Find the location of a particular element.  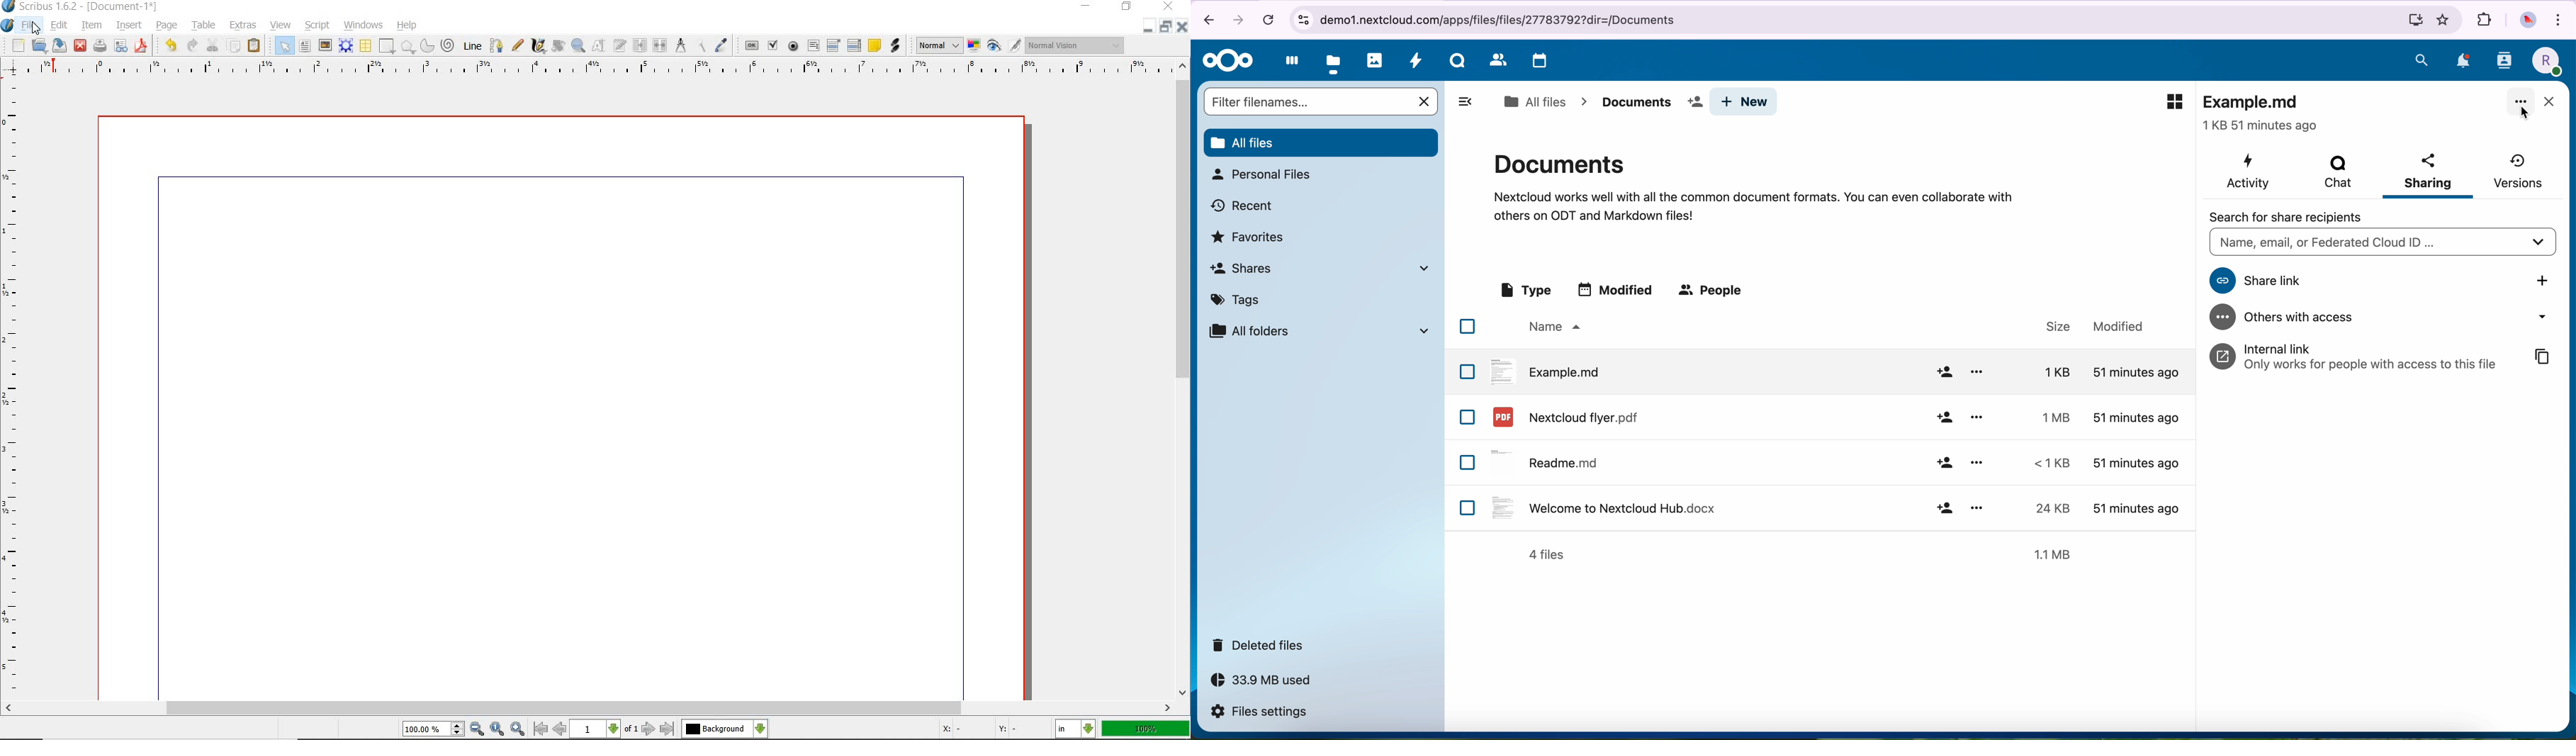

33.9 MB used is located at coordinates (1271, 683).